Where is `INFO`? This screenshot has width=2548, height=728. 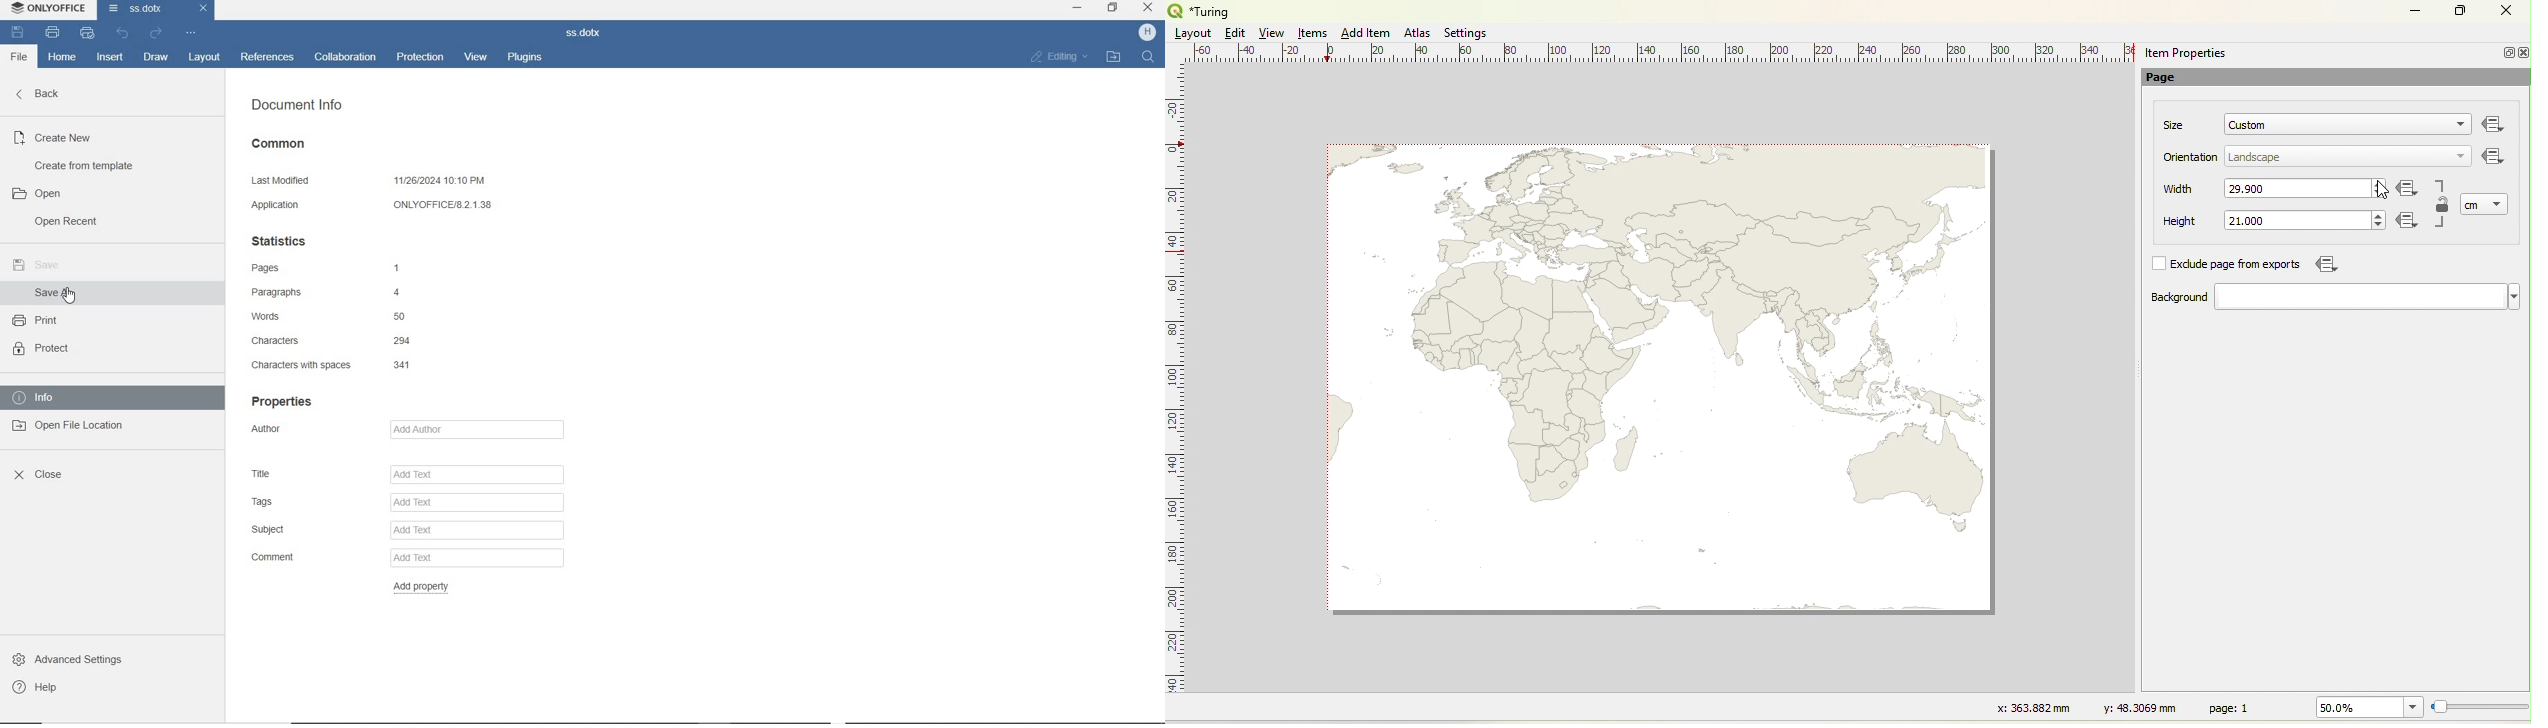
INFO is located at coordinates (43, 399).